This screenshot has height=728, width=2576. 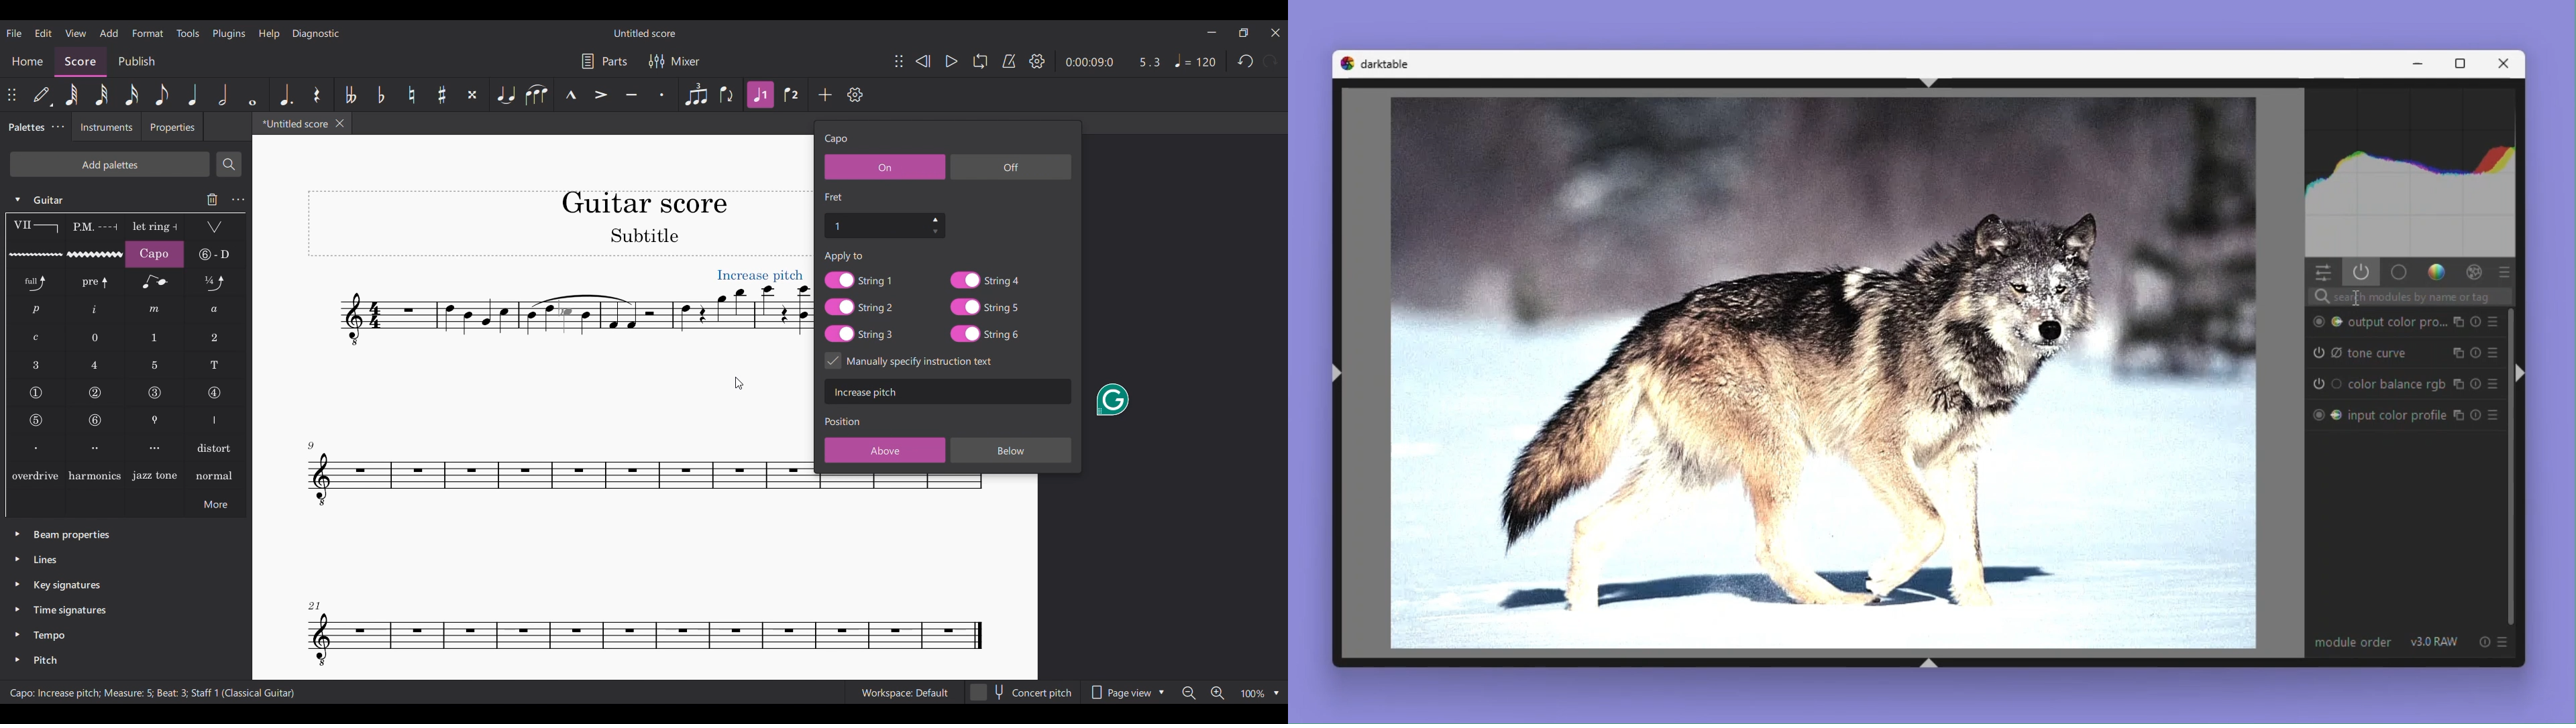 What do you see at coordinates (317, 95) in the screenshot?
I see `Rest` at bounding box center [317, 95].